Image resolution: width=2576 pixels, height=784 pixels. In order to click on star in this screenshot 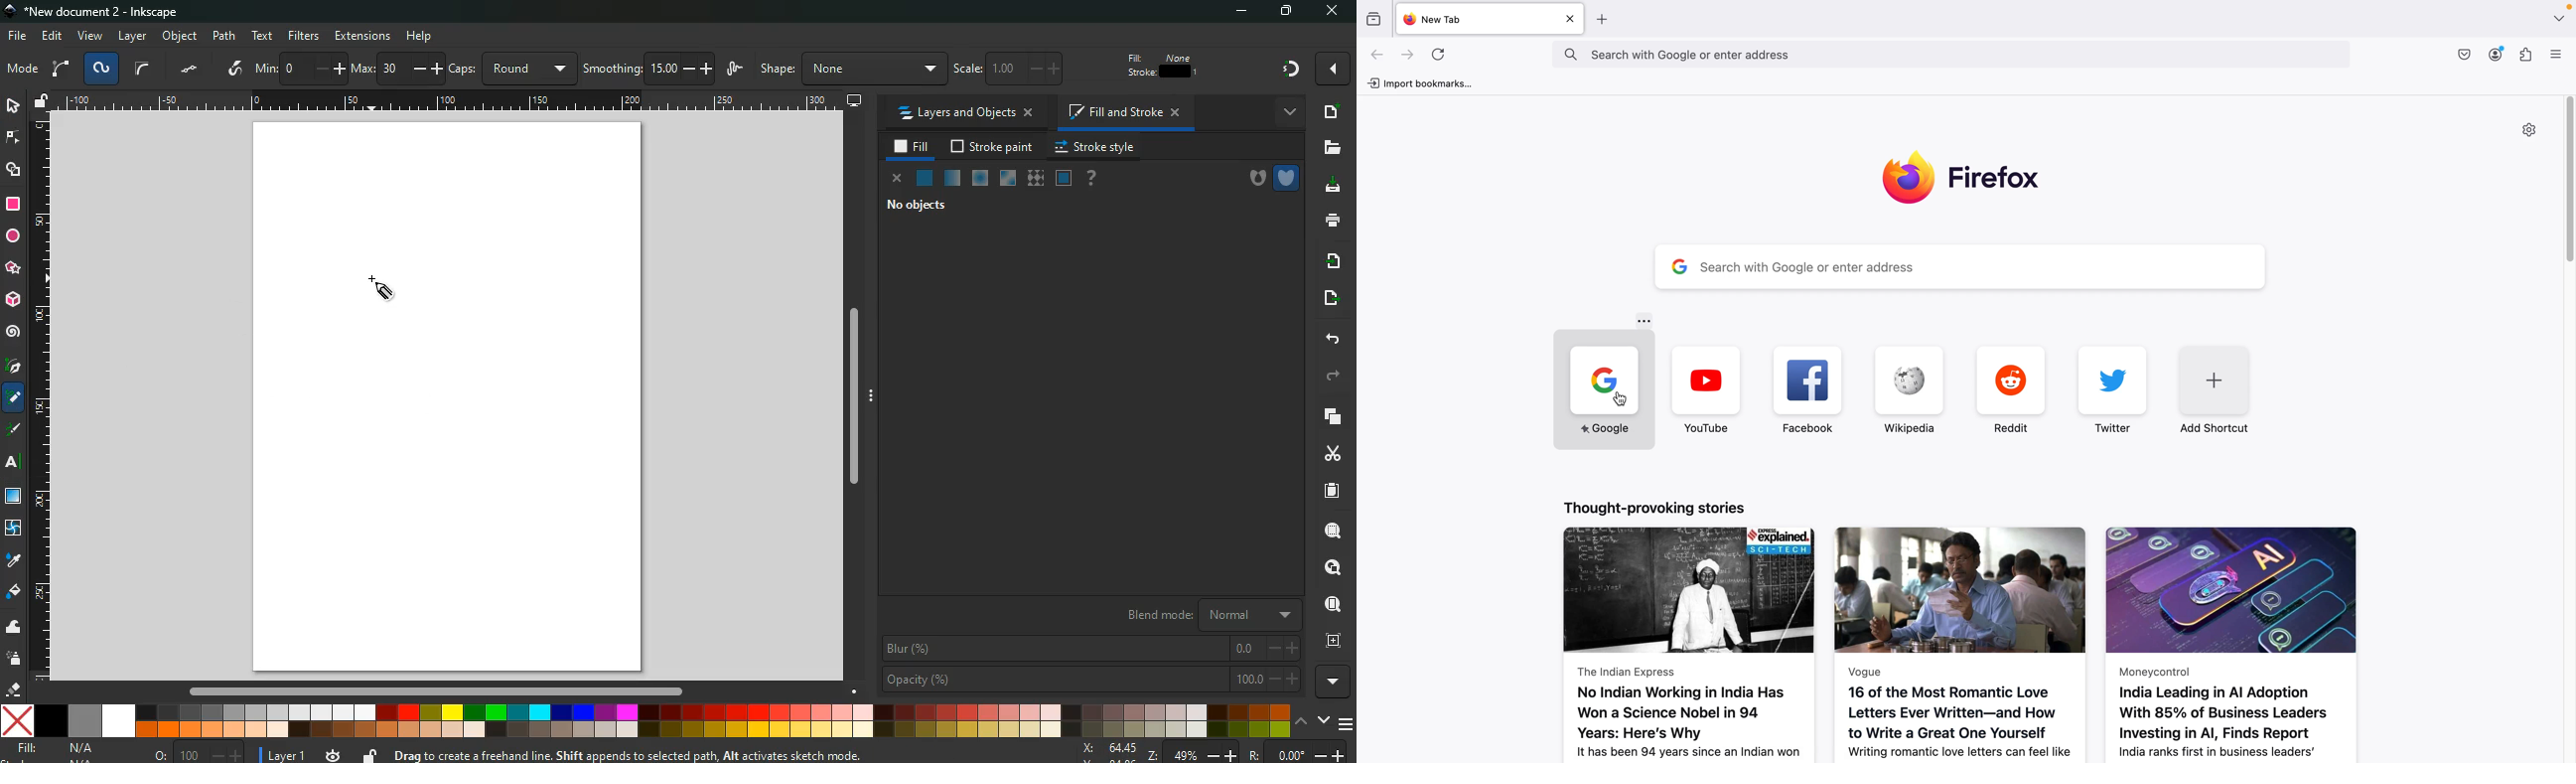, I will do `click(13, 268)`.